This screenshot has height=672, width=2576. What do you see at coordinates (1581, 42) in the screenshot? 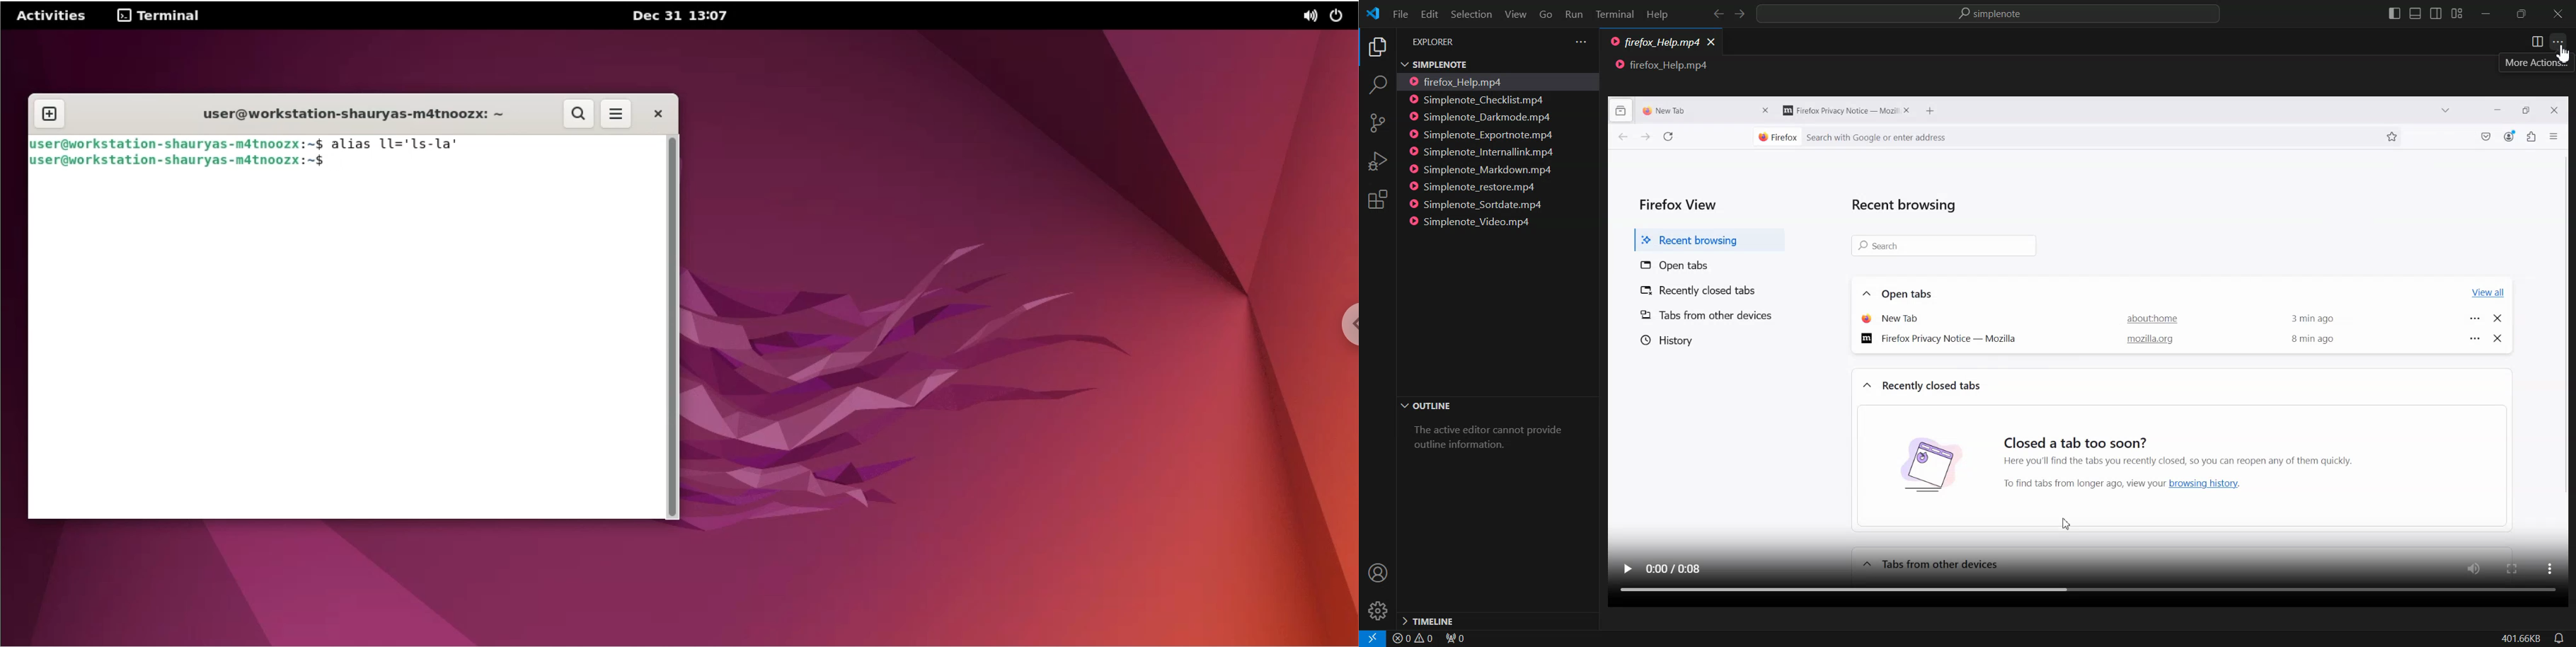
I see `View and more actions` at bounding box center [1581, 42].